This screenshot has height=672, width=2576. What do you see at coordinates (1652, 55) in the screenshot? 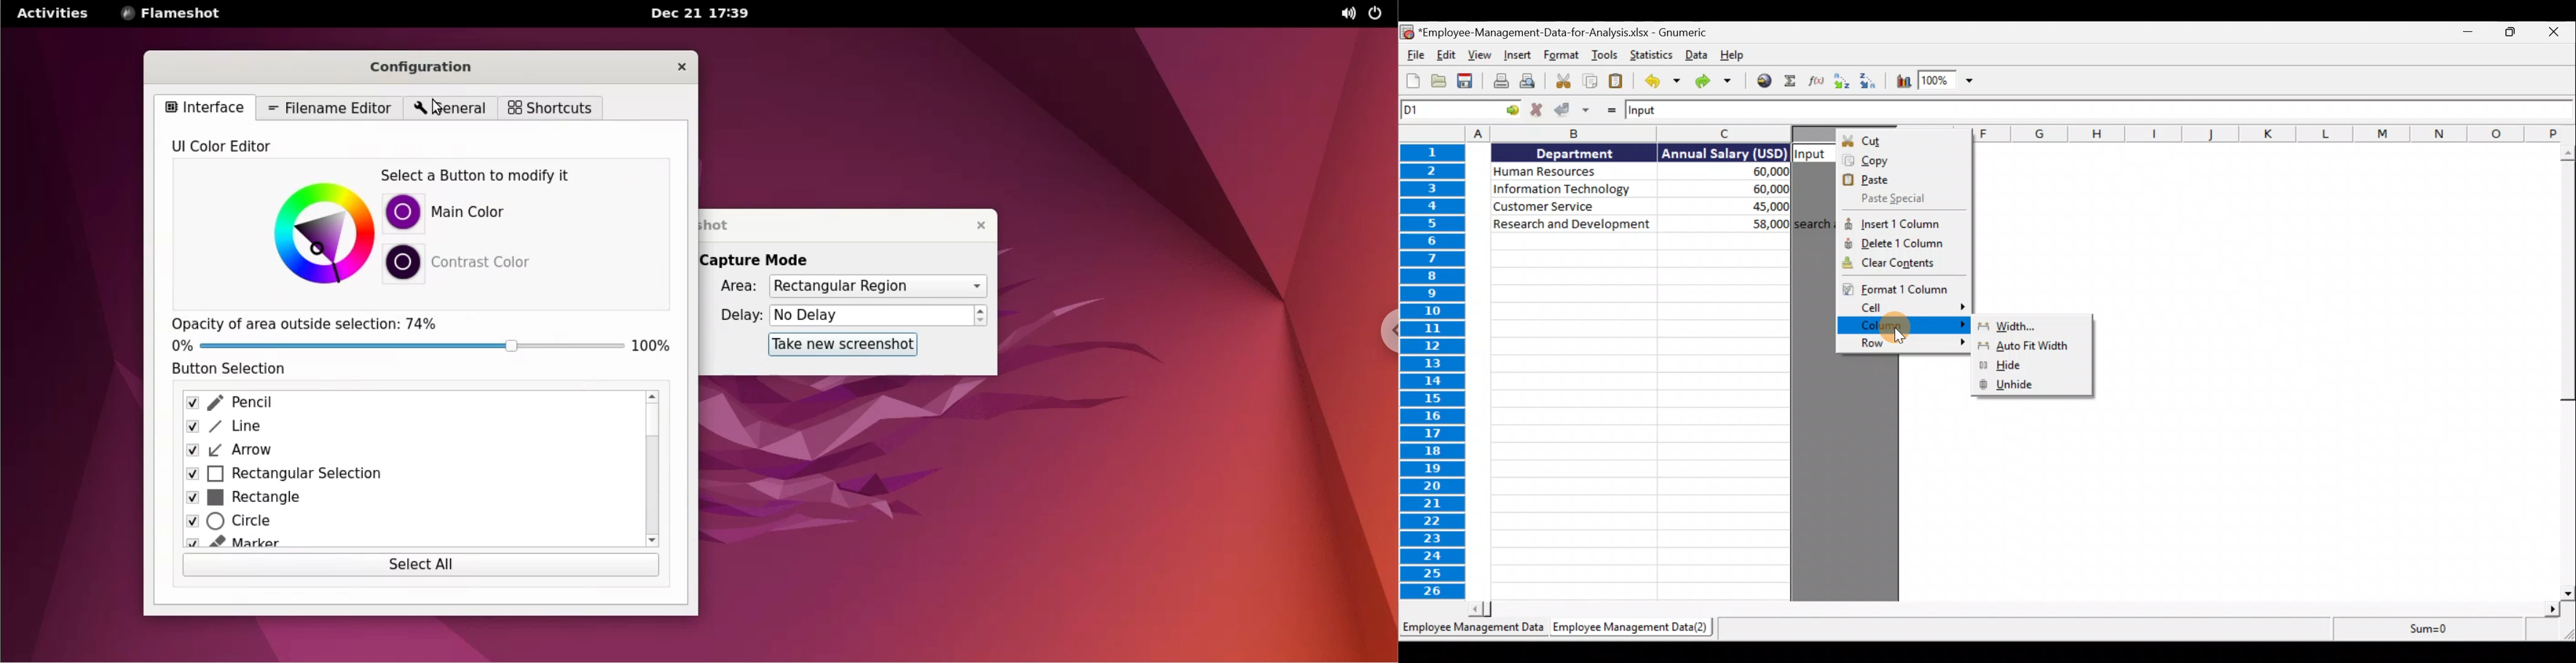
I see `Statistics` at bounding box center [1652, 55].